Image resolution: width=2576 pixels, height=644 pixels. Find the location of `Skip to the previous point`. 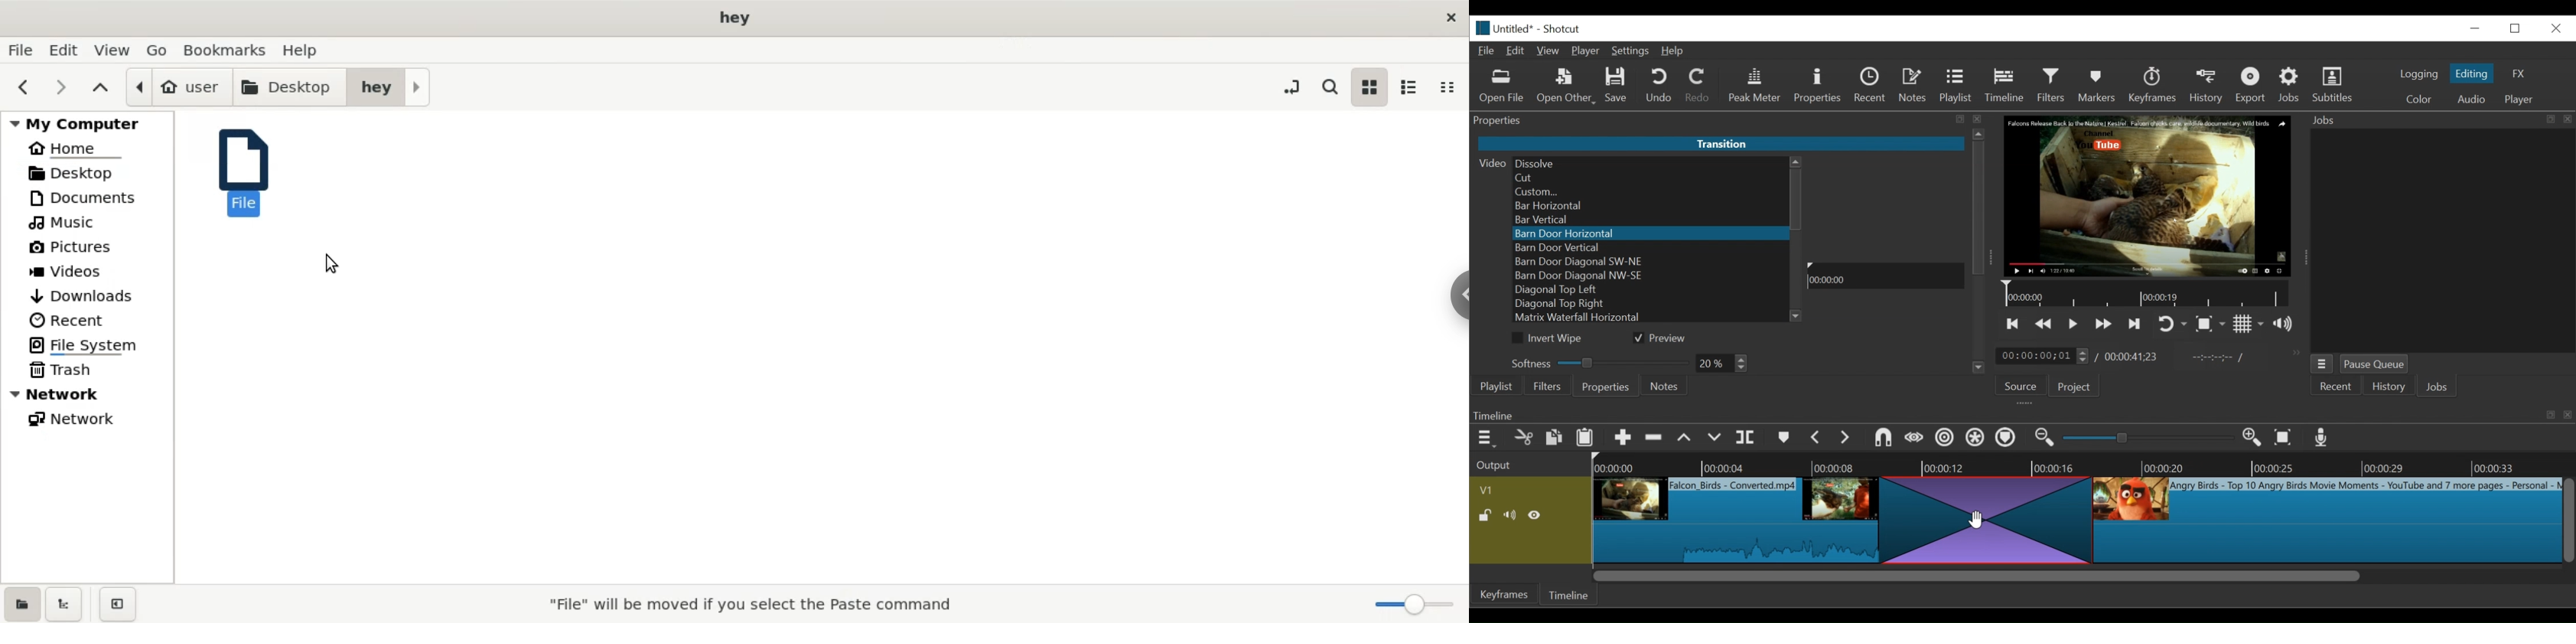

Skip to the previous point is located at coordinates (2012, 325).